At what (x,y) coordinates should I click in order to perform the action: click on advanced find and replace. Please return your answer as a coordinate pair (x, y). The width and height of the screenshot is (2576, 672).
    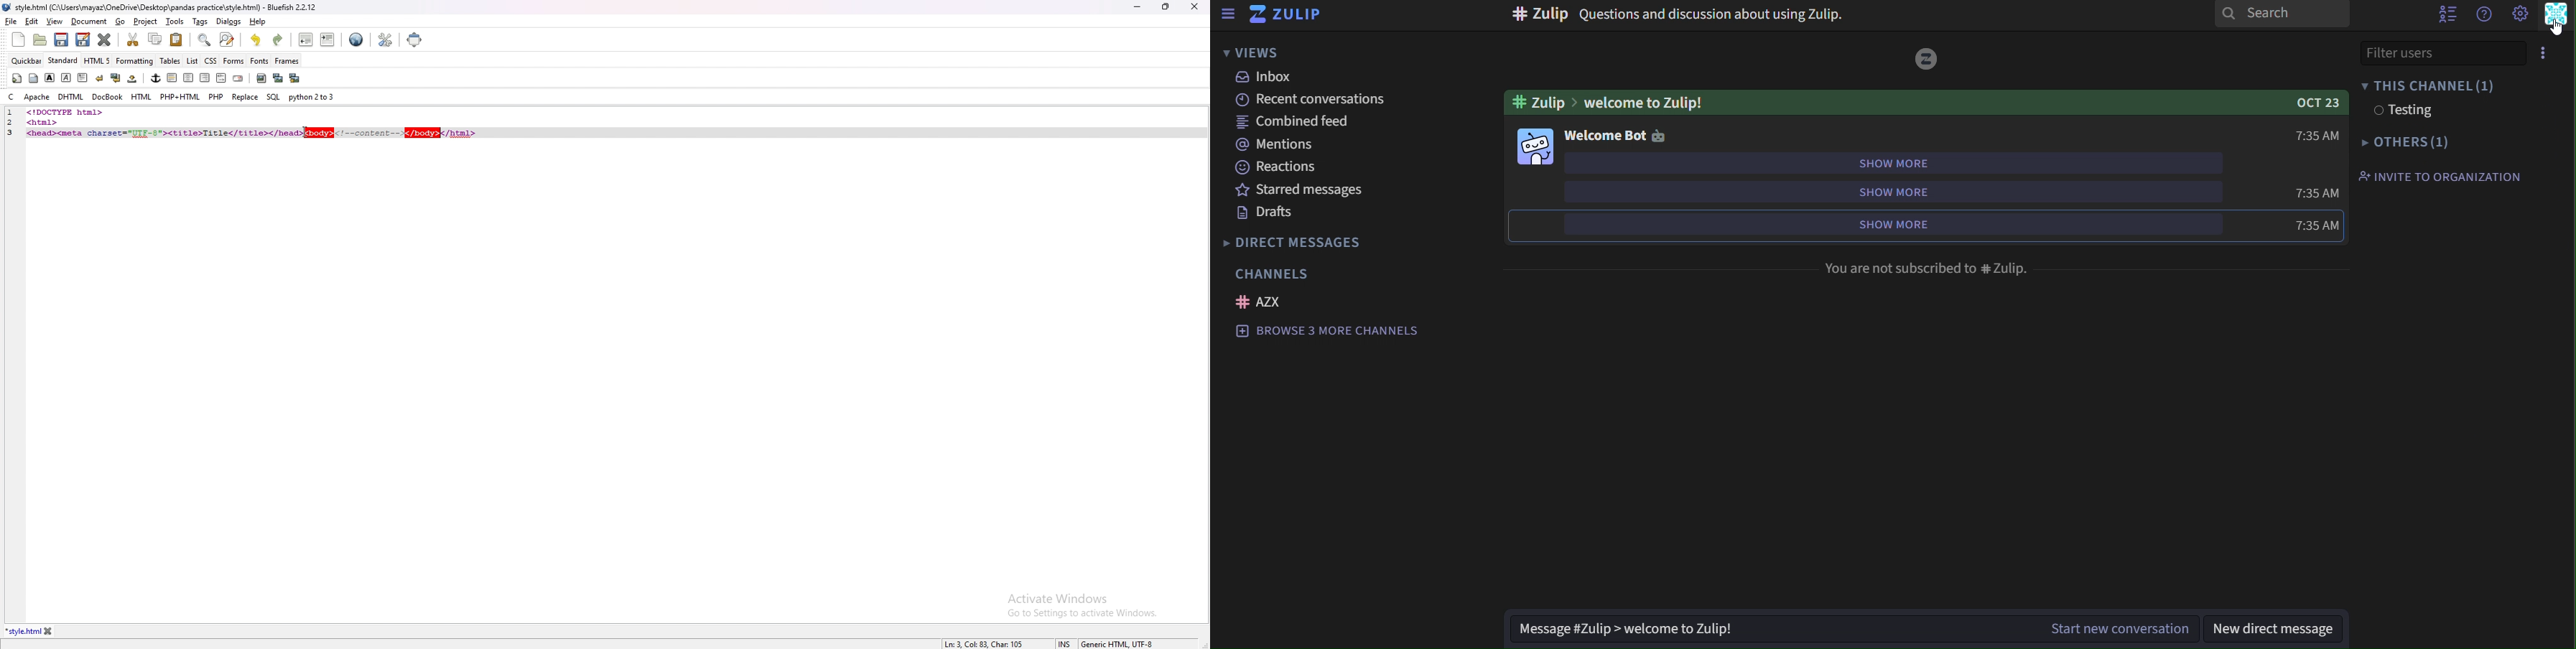
    Looking at the image, I should click on (226, 39).